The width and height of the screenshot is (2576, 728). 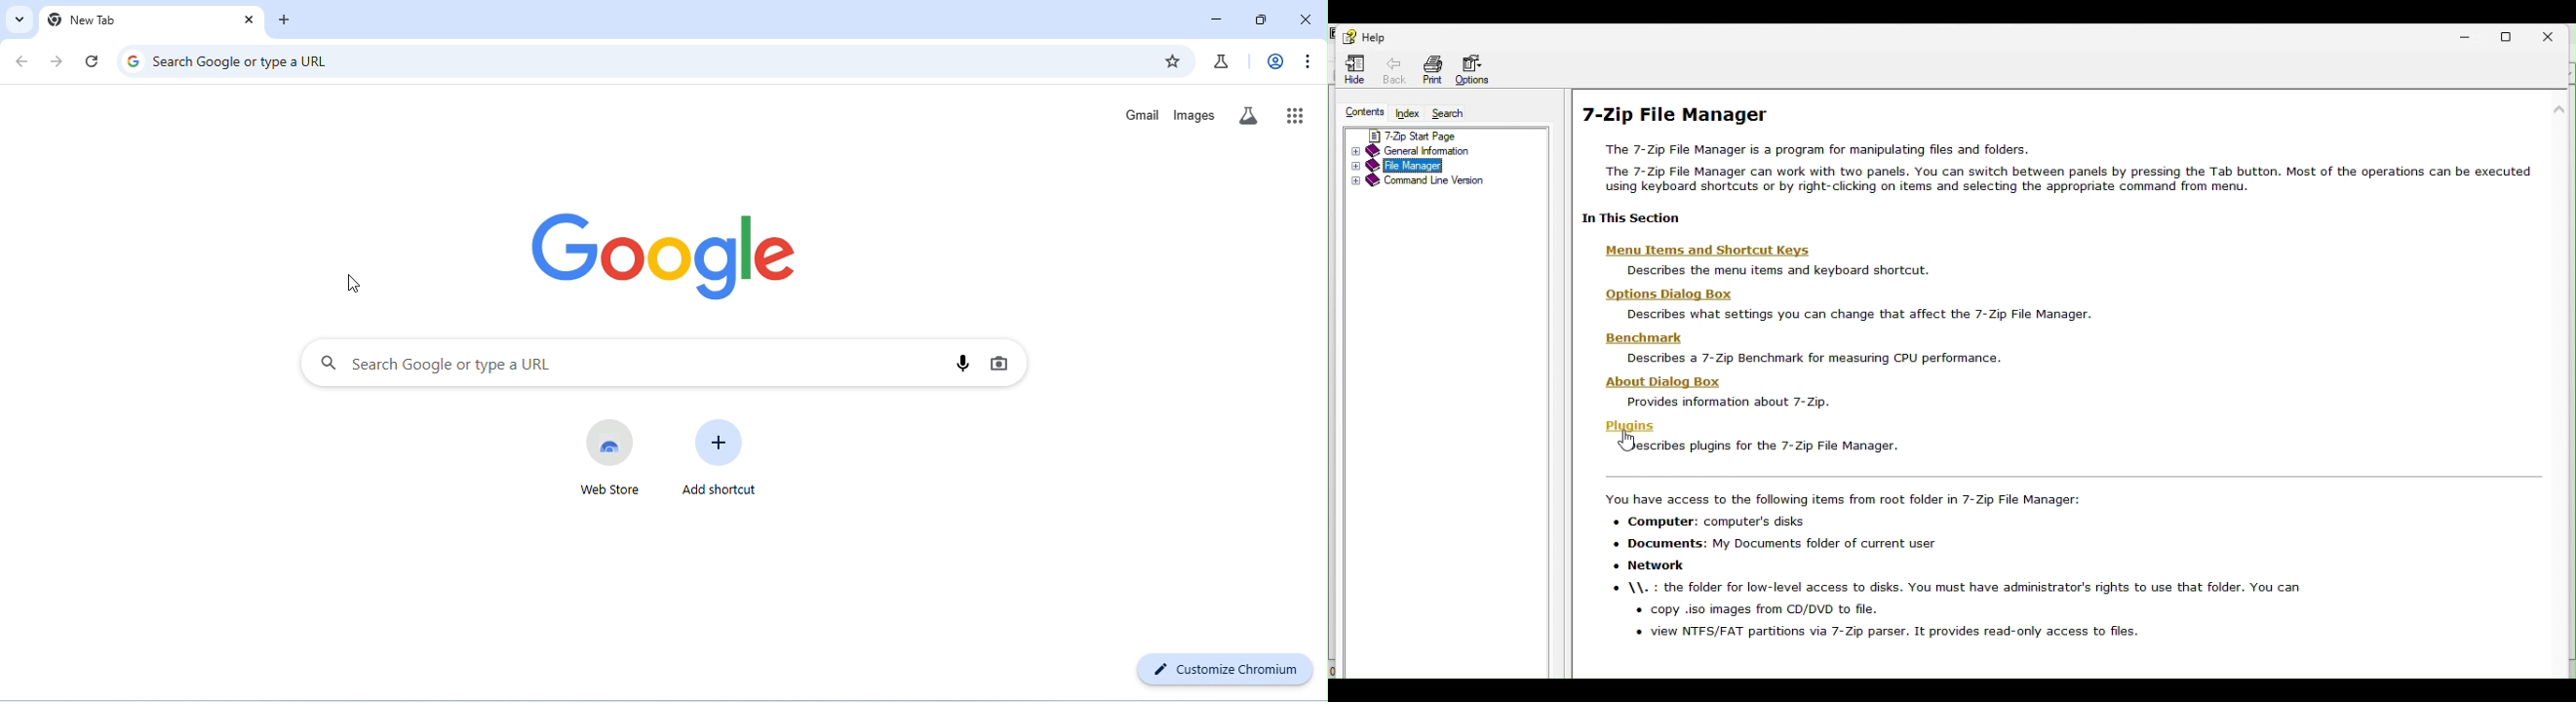 What do you see at coordinates (617, 364) in the screenshot?
I see `search google or type a URL` at bounding box center [617, 364].